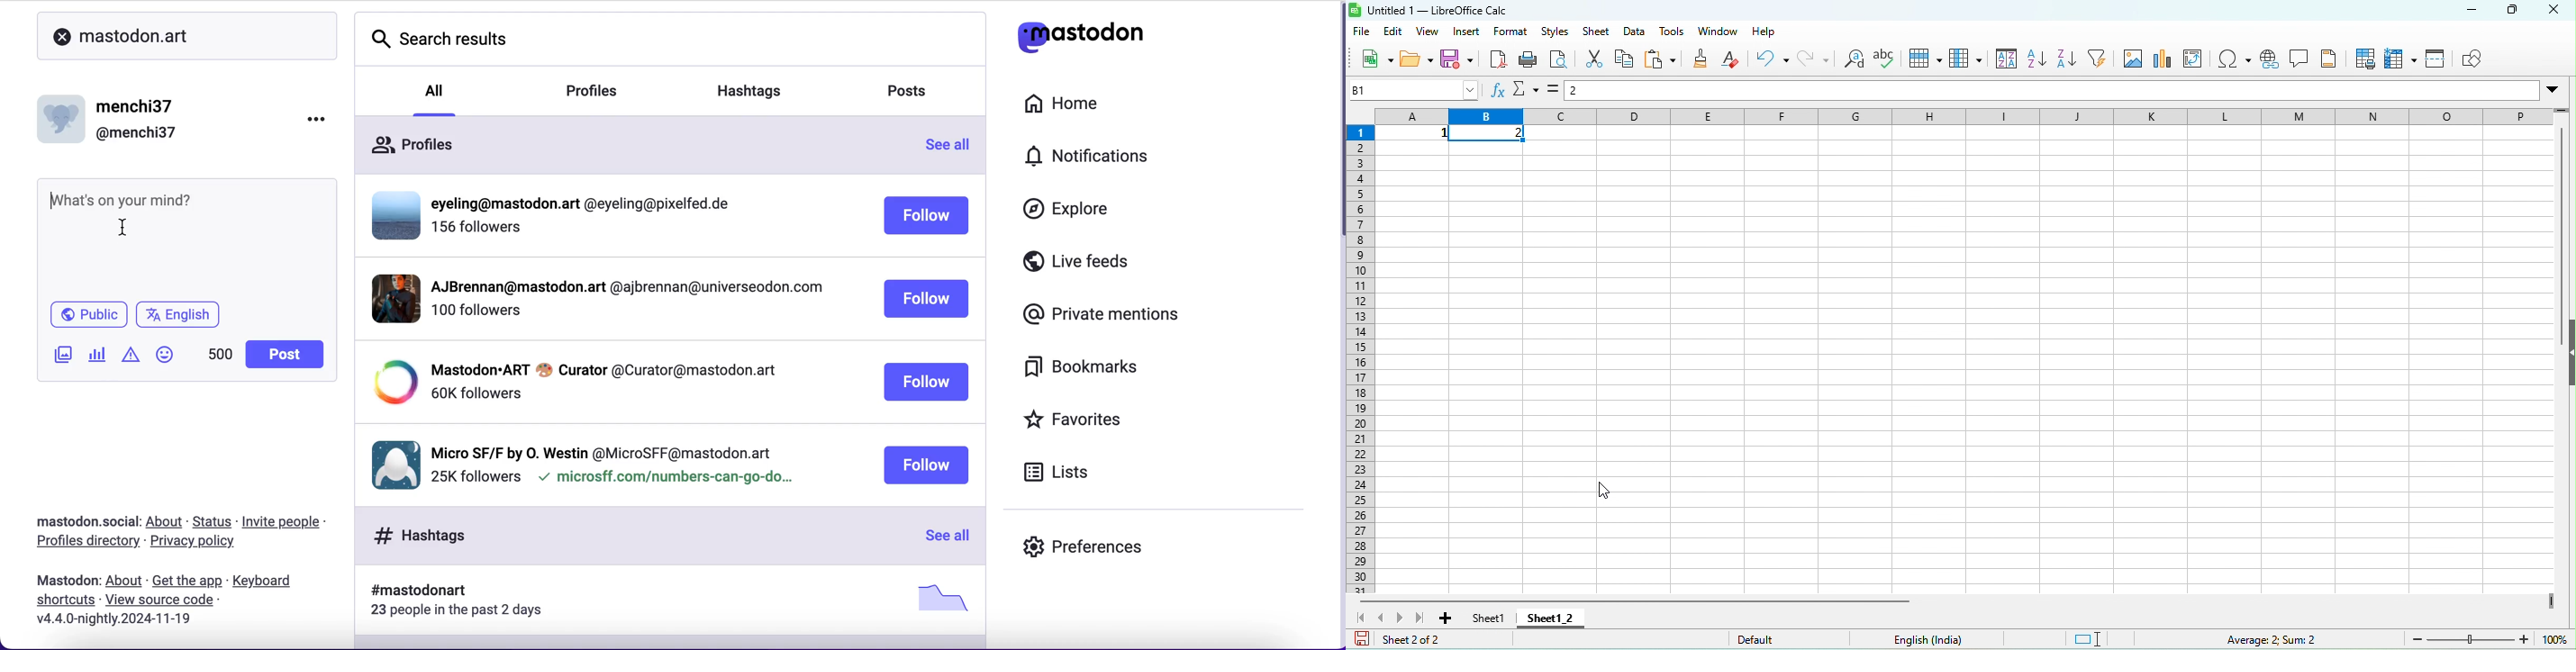  I want to click on horizontal bar, so click(1638, 600).